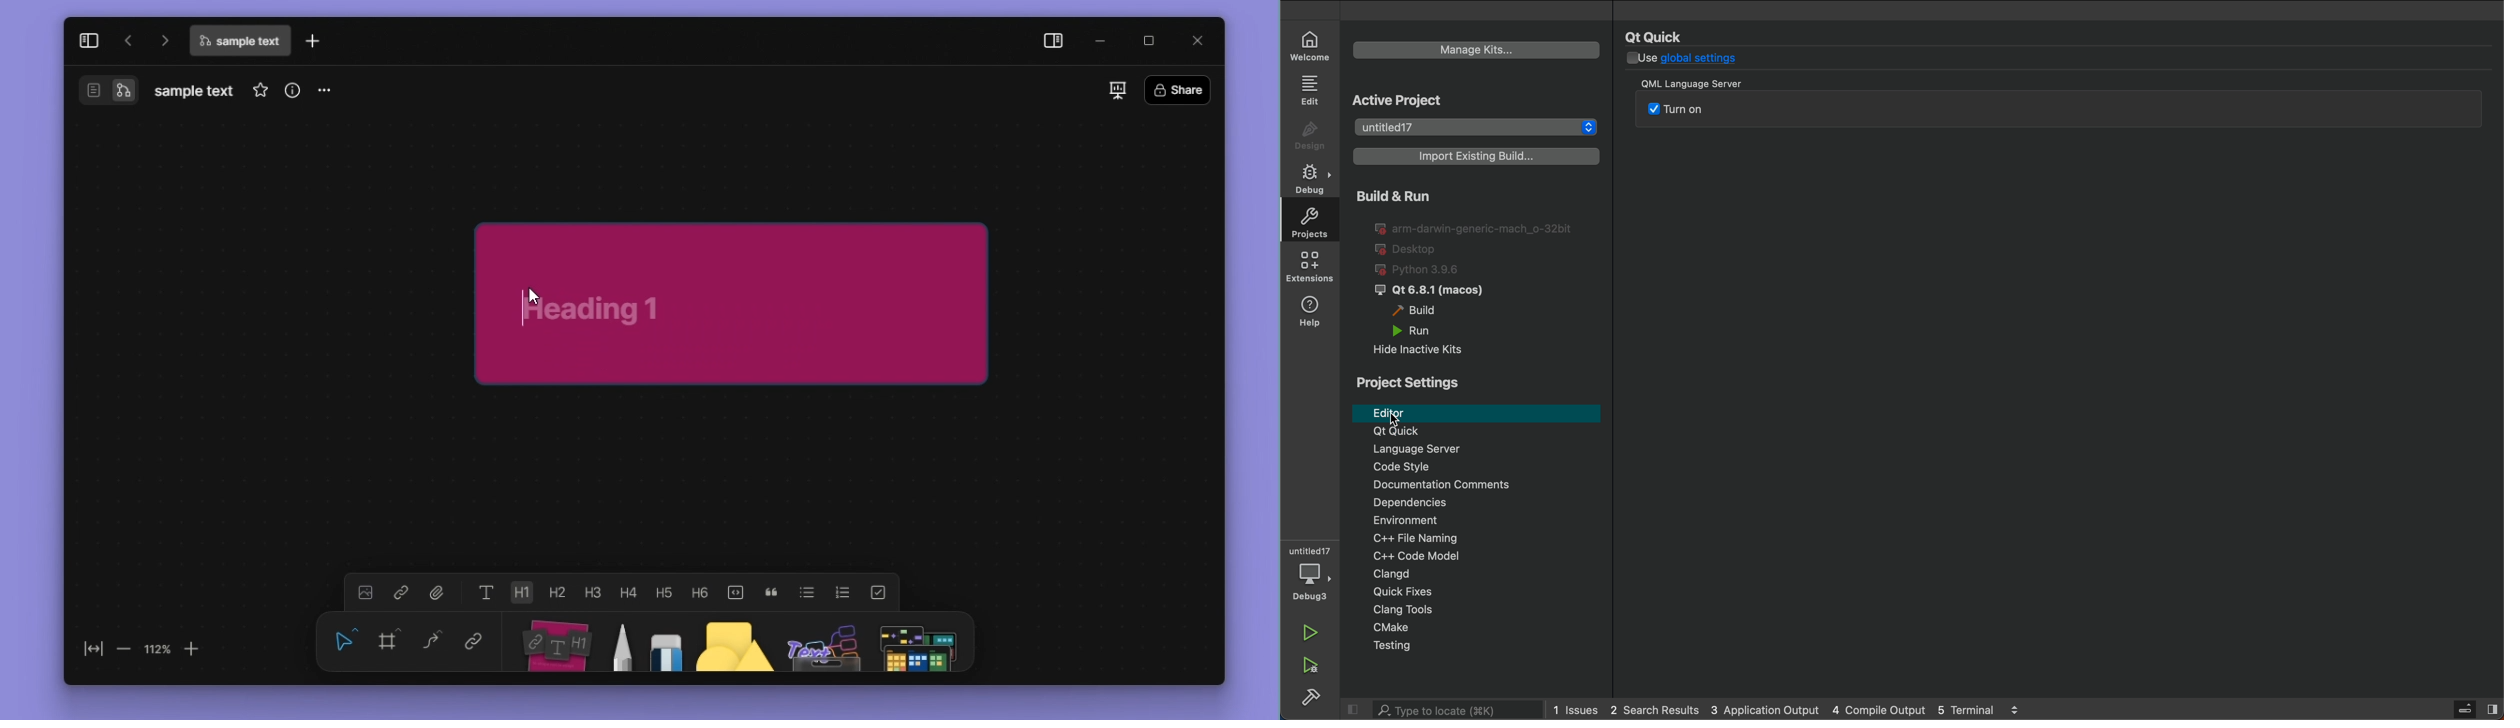 This screenshot has width=2520, height=728. Describe the element at coordinates (2465, 708) in the screenshot. I see `Server` at that location.